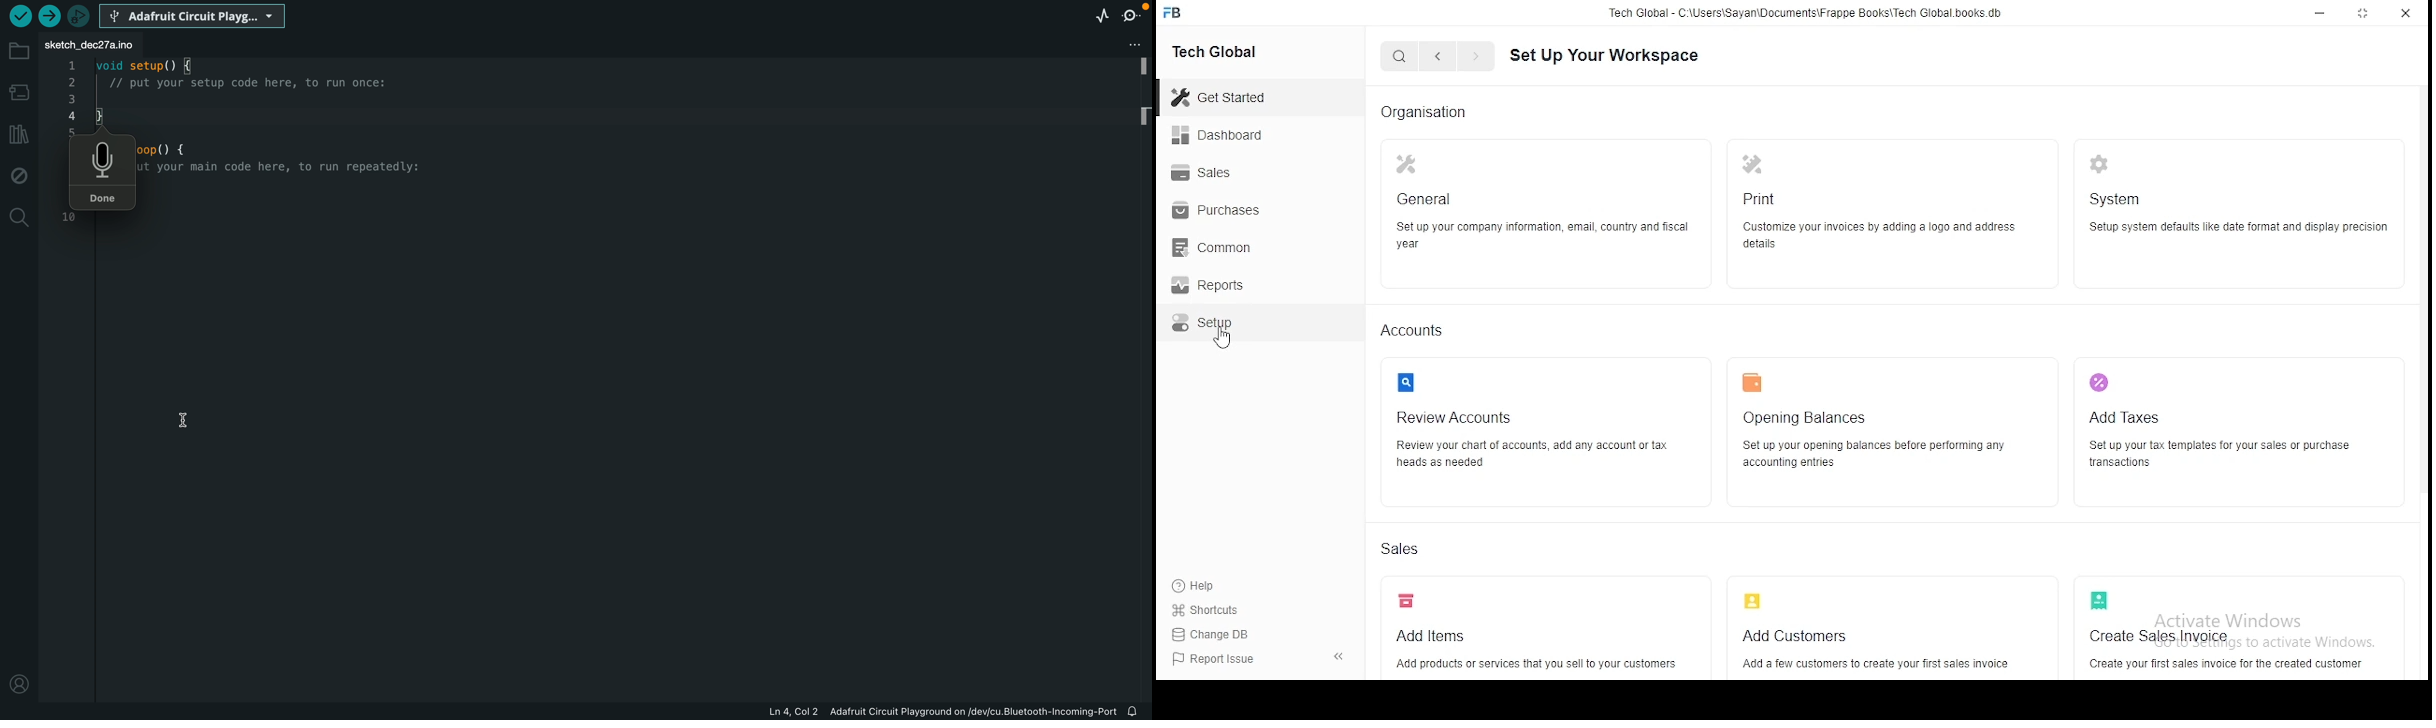  I want to click on Shortcuts , so click(1212, 613).